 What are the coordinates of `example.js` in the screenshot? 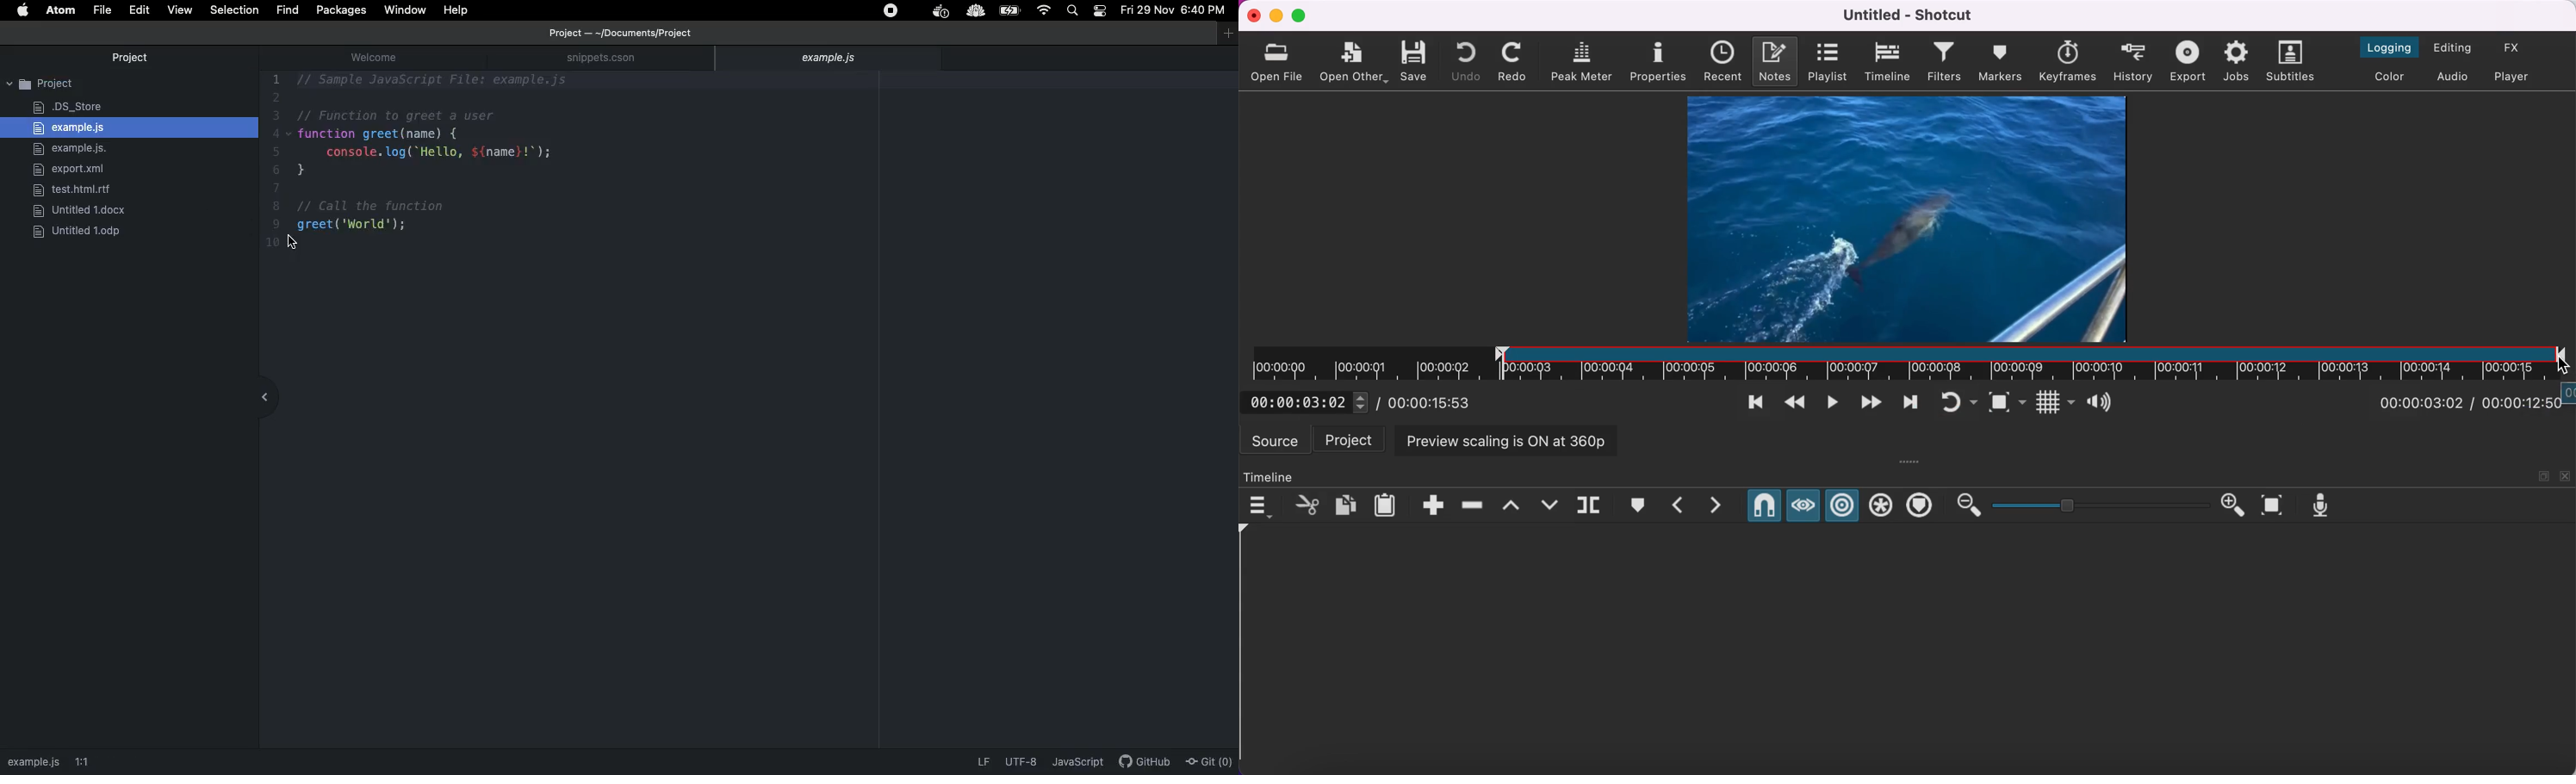 It's located at (71, 127).